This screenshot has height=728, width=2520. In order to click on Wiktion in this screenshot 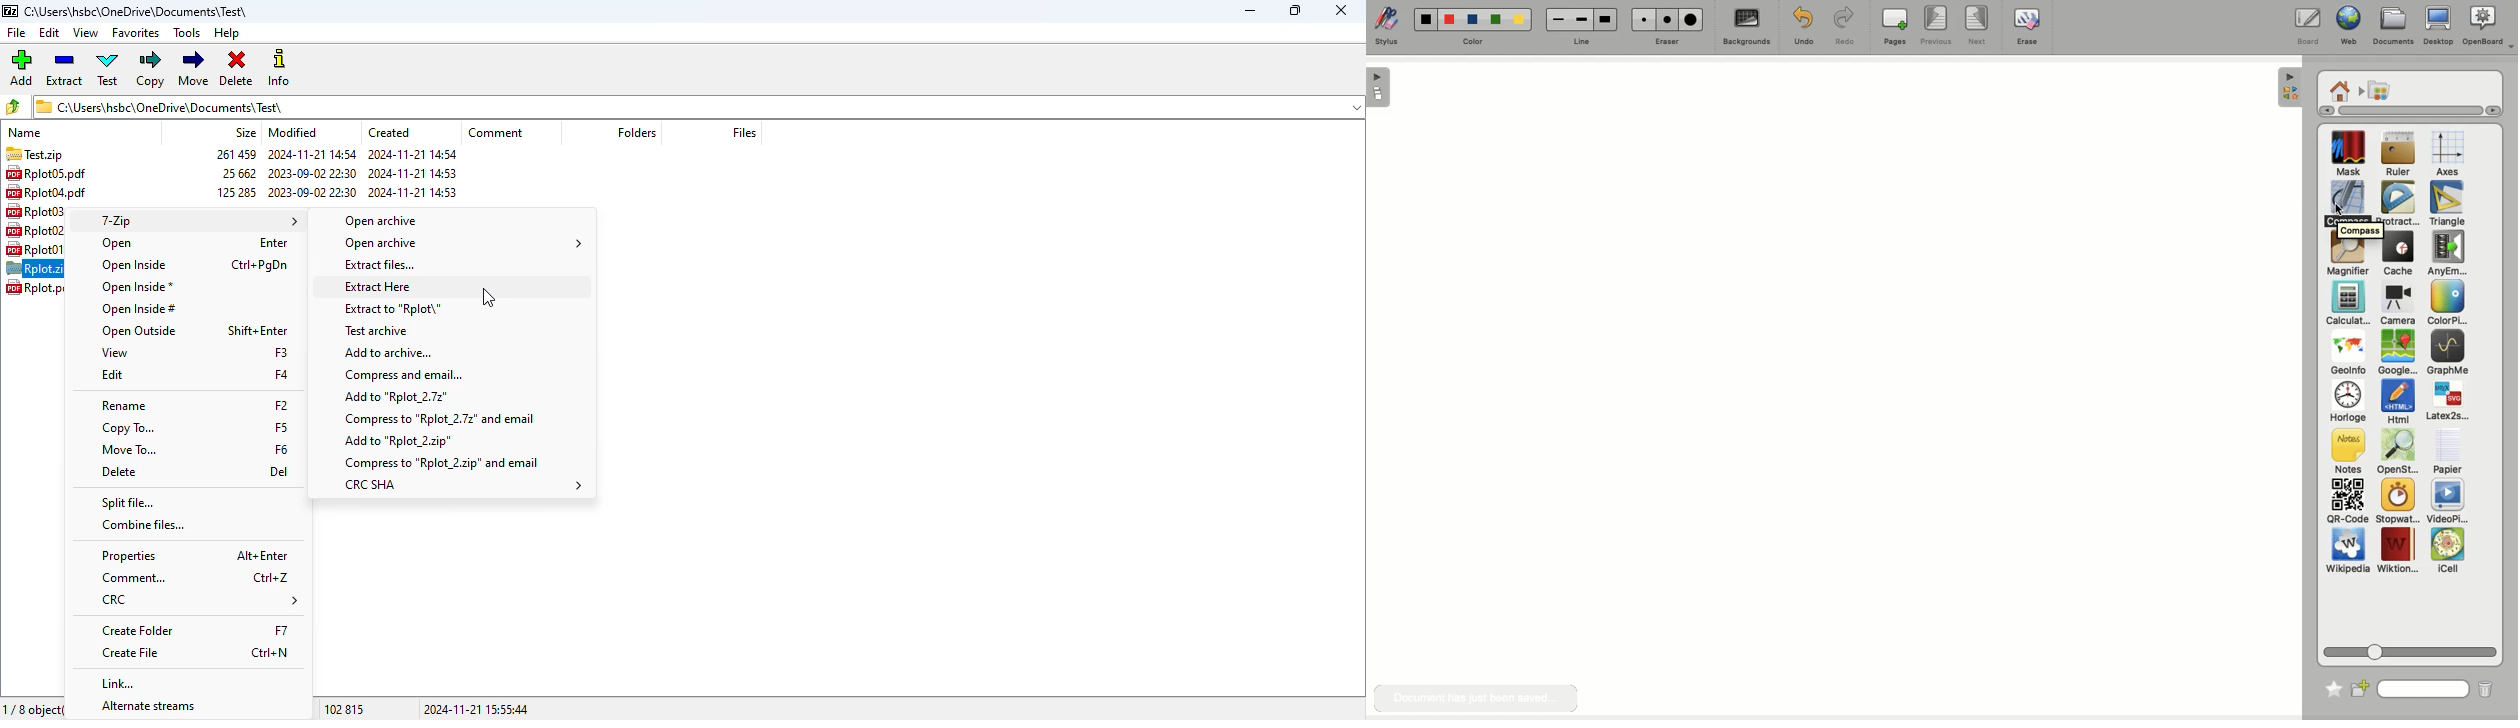, I will do `click(2398, 551)`.